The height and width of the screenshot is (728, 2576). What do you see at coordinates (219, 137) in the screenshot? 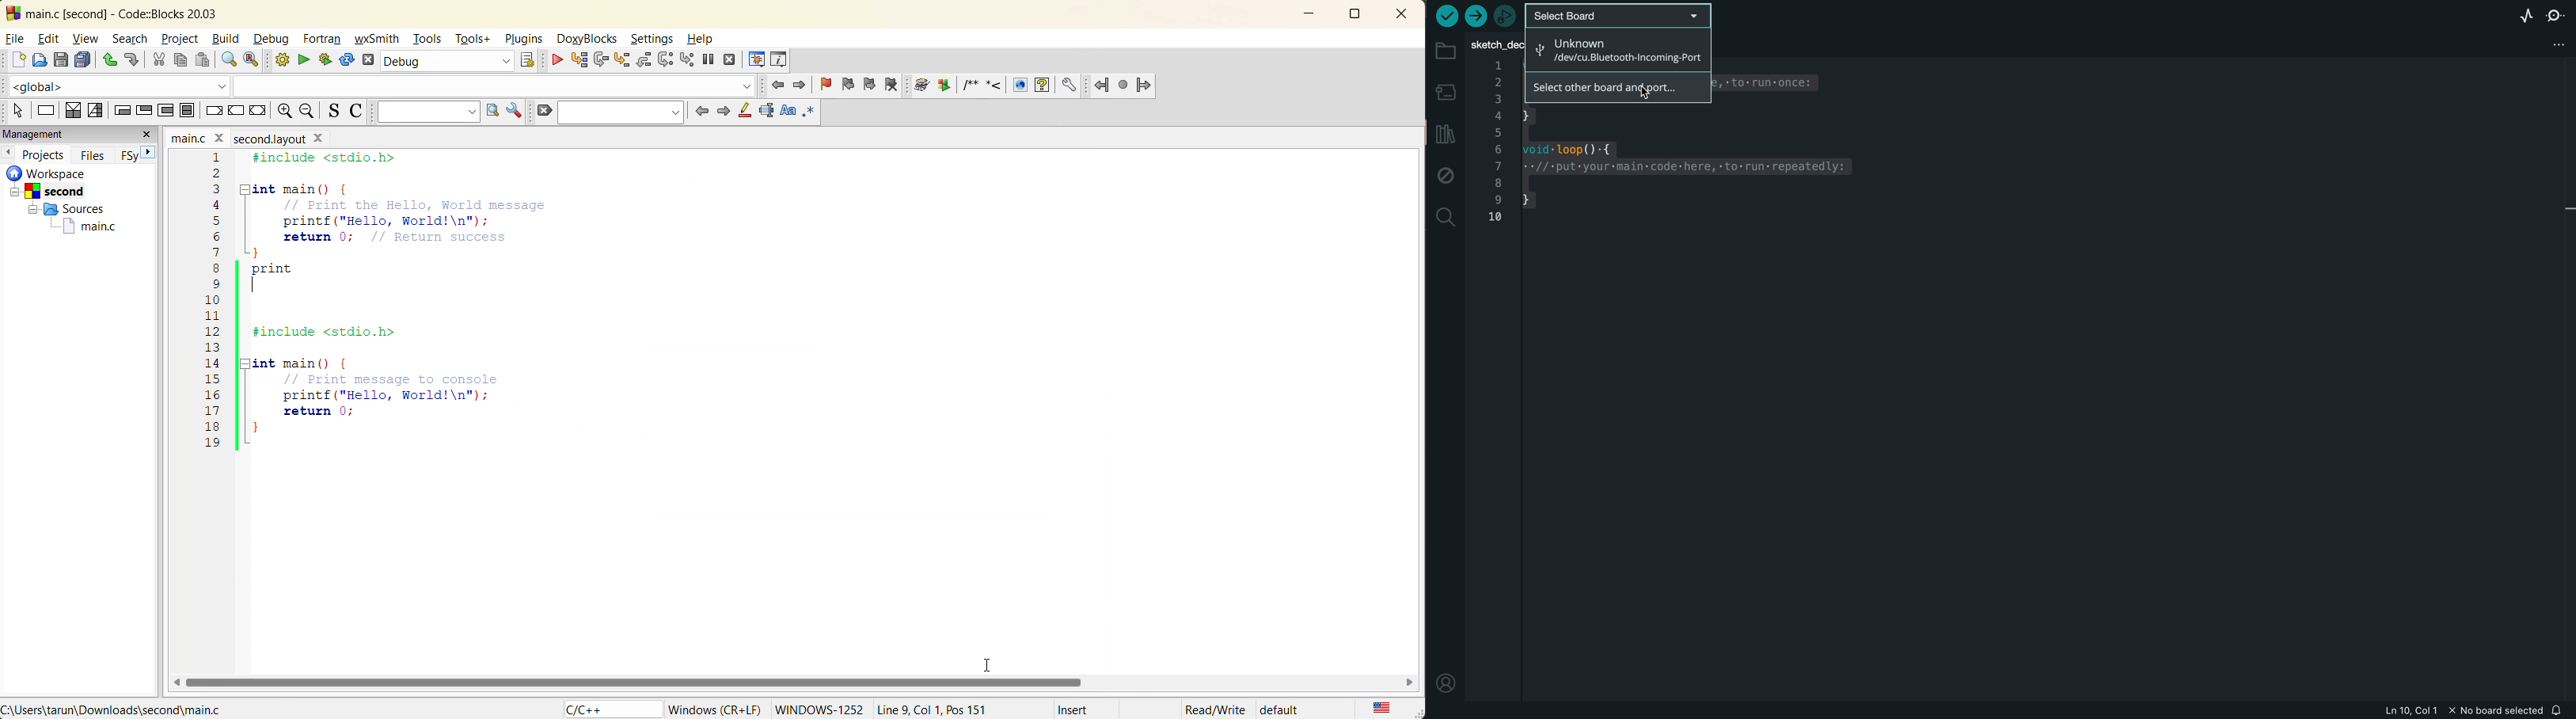
I see `close` at bounding box center [219, 137].